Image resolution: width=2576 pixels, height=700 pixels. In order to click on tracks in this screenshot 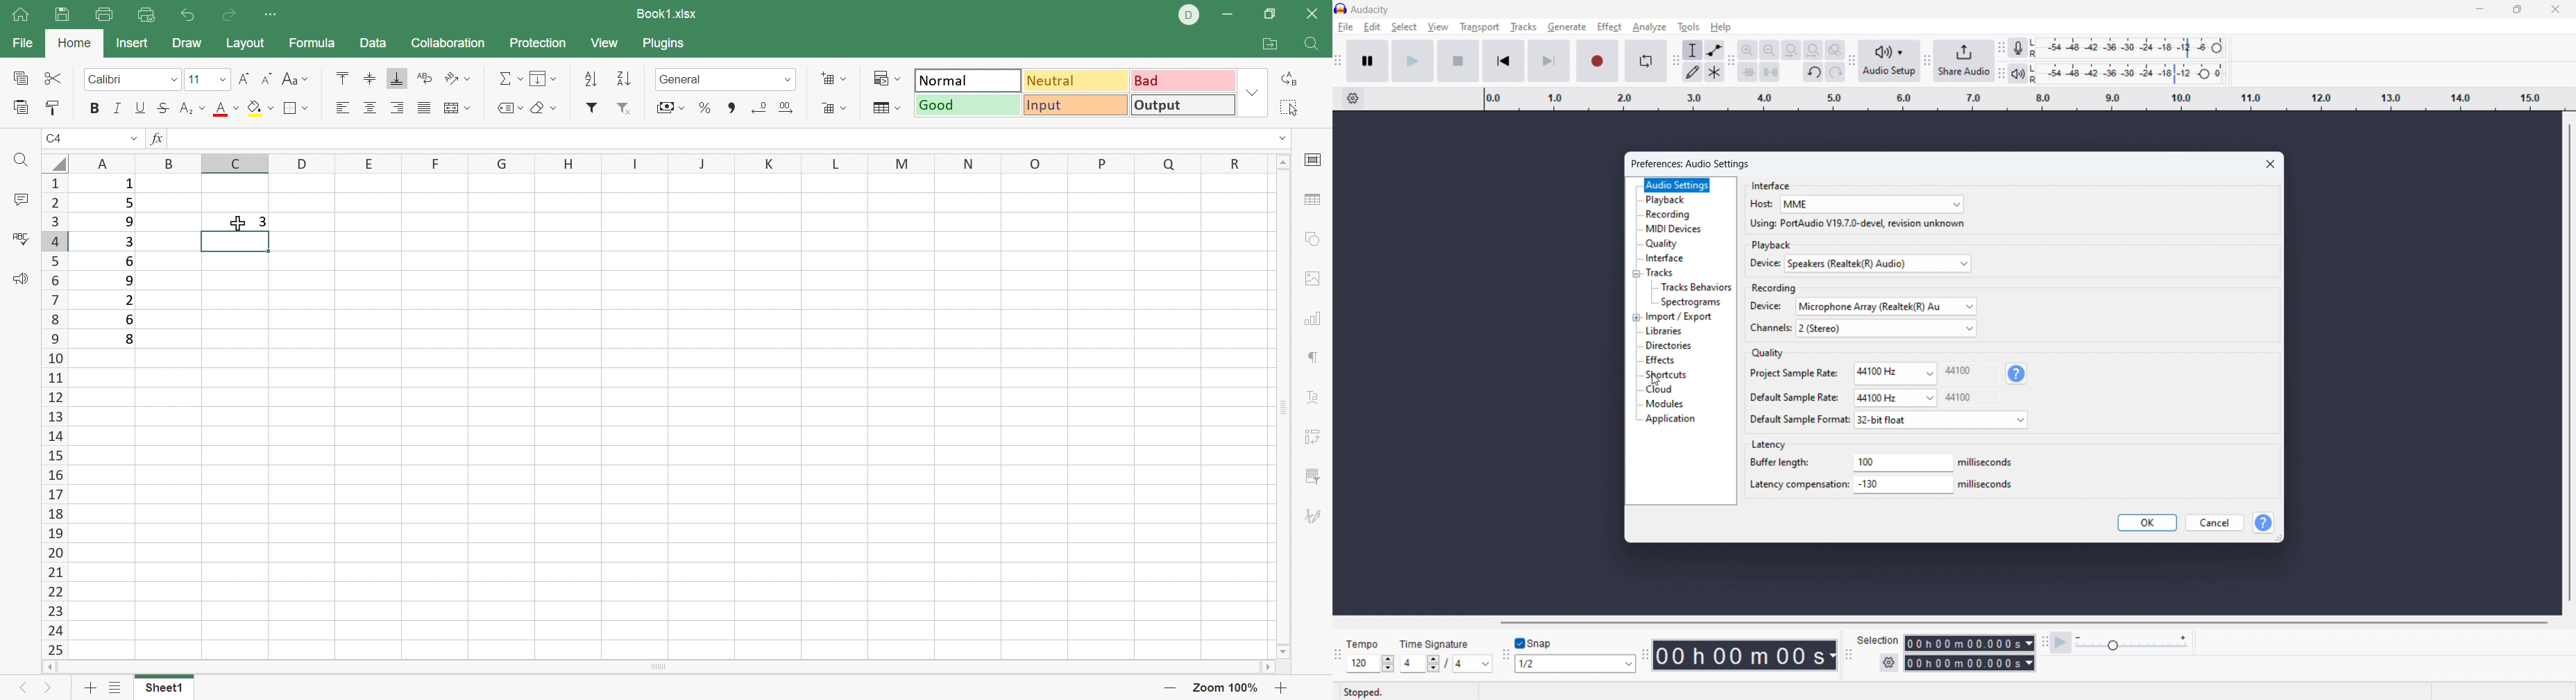, I will do `click(1524, 27)`.